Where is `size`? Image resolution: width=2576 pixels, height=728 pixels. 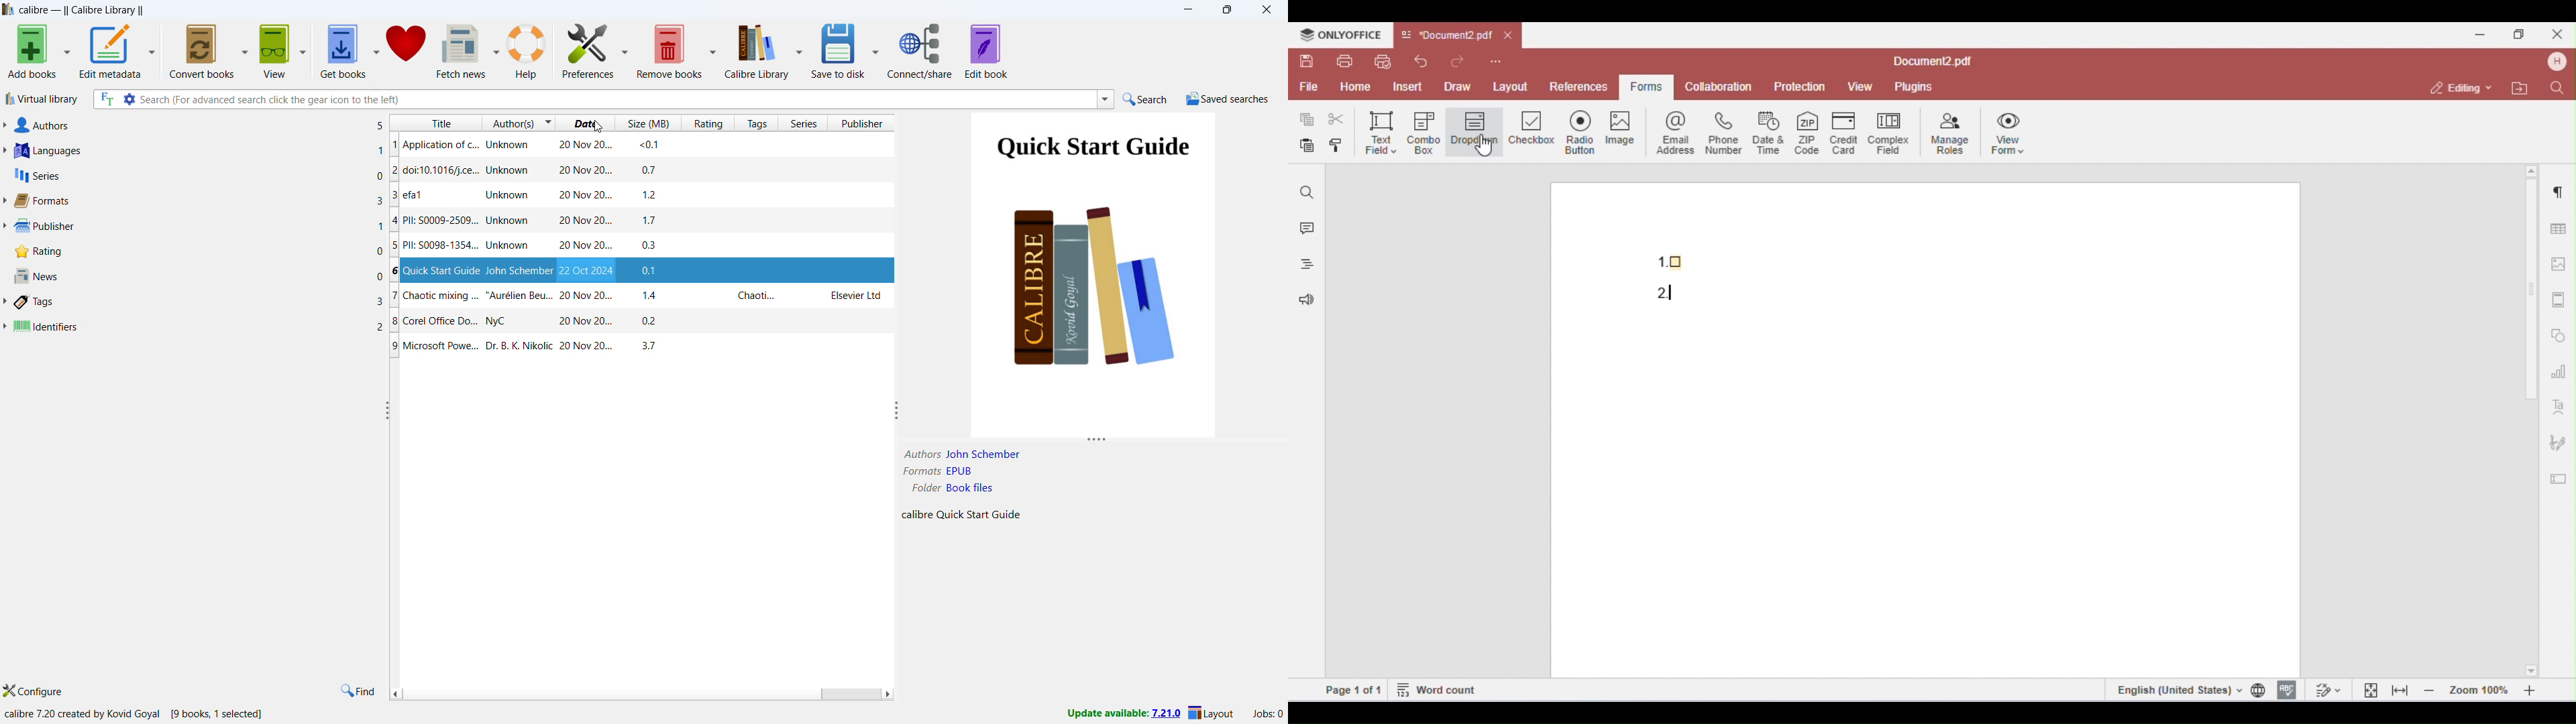
size is located at coordinates (649, 123).